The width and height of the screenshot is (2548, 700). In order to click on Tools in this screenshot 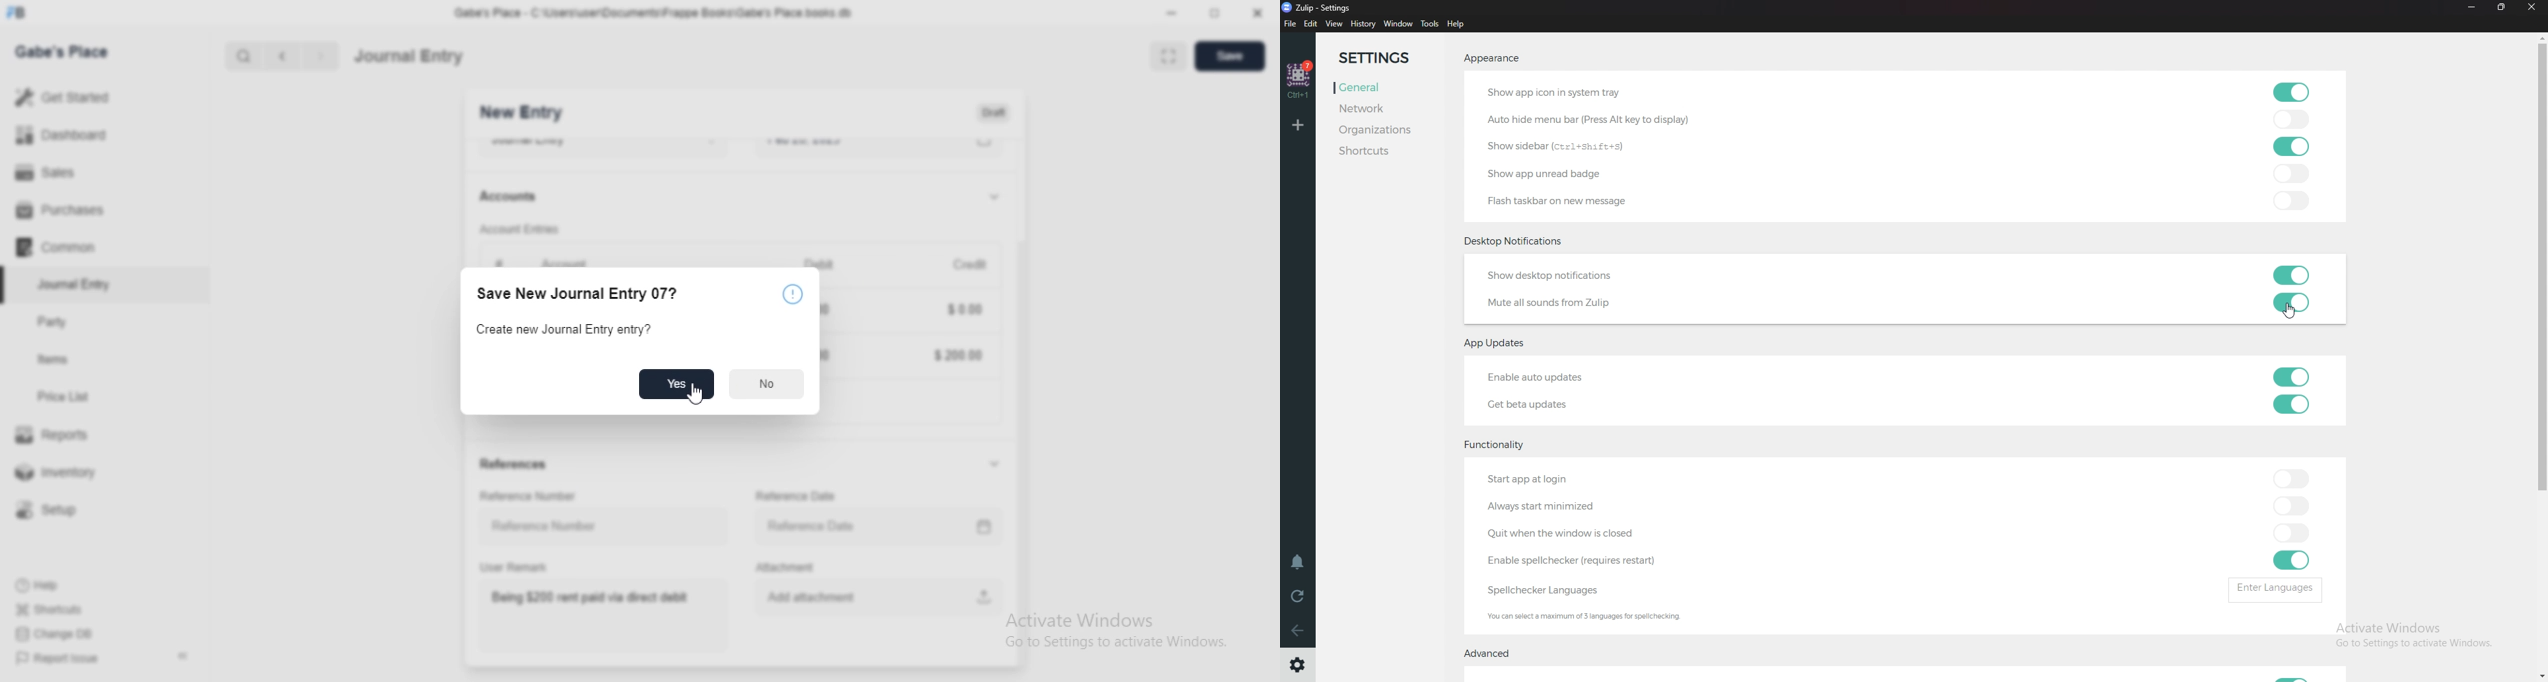, I will do `click(1429, 24)`.